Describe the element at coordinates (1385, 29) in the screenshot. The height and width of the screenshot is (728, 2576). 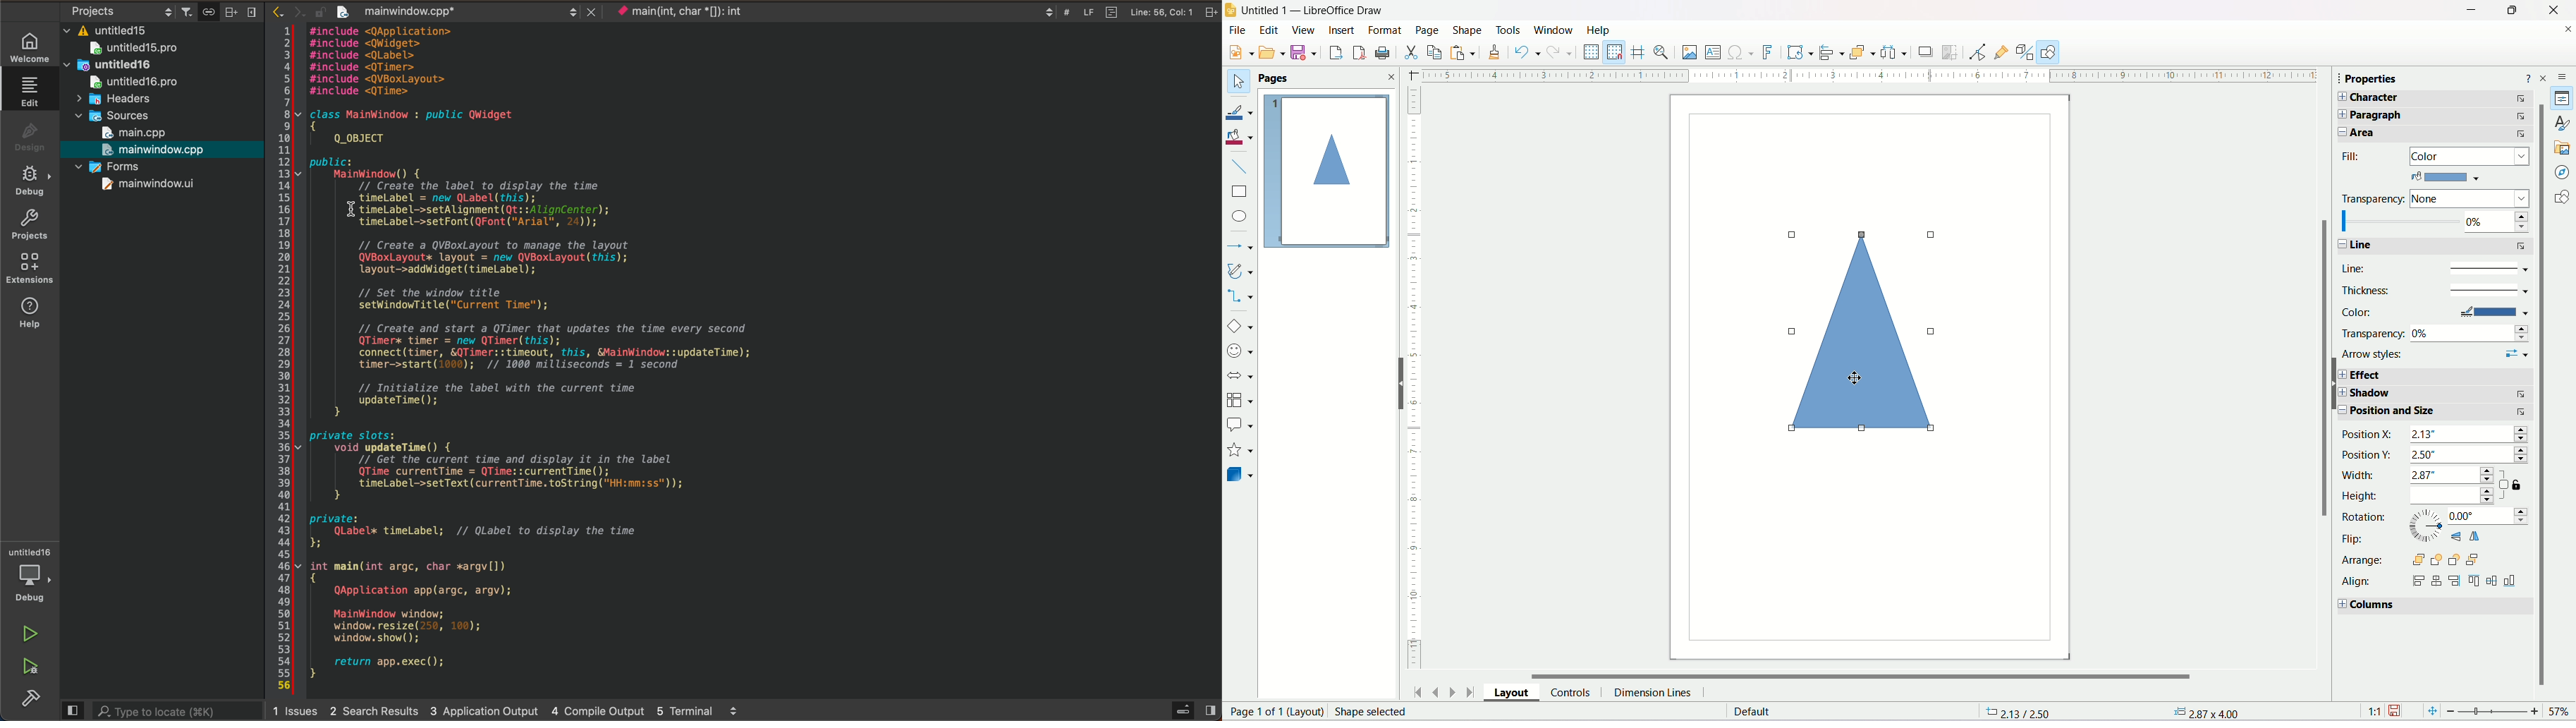
I see `Format` at that location.